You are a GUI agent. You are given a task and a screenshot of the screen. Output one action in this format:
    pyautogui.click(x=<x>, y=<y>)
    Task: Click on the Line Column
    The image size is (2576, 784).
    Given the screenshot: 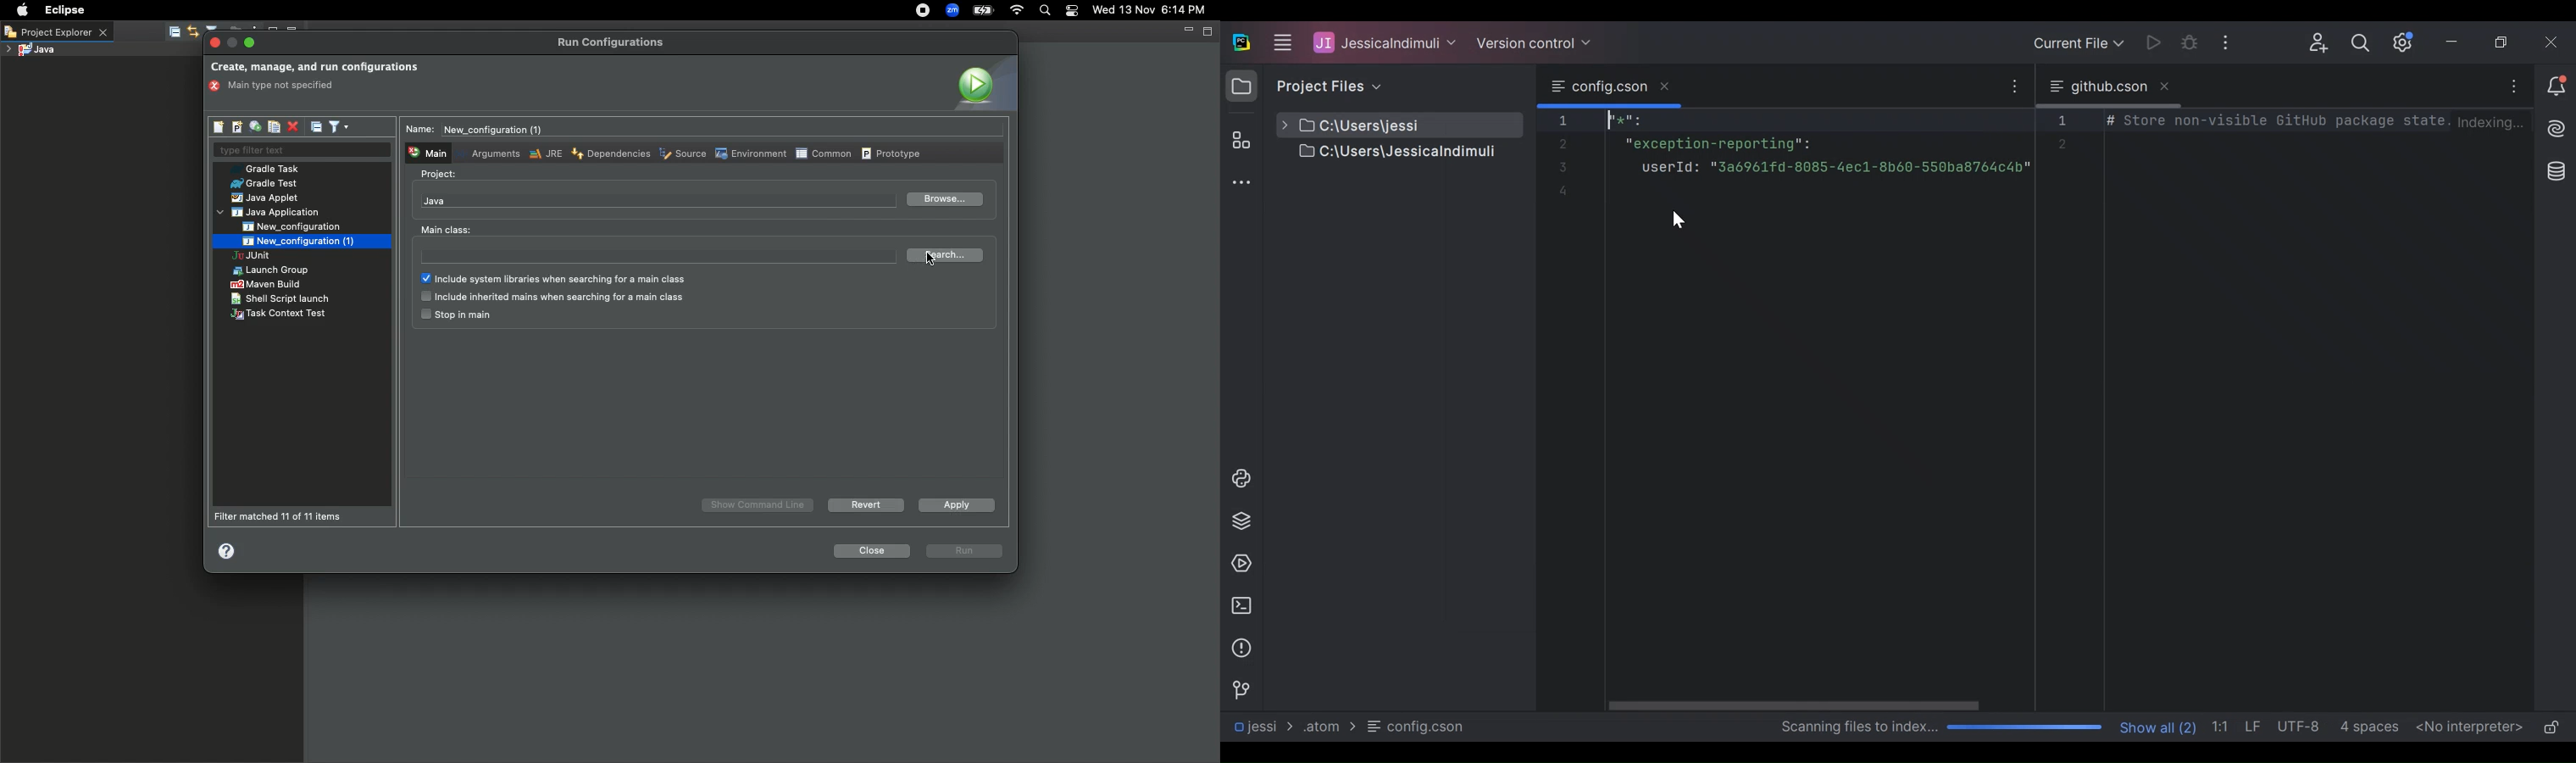 What is the action you would take?
    pyautogui.click(x=2223, y=726)
    